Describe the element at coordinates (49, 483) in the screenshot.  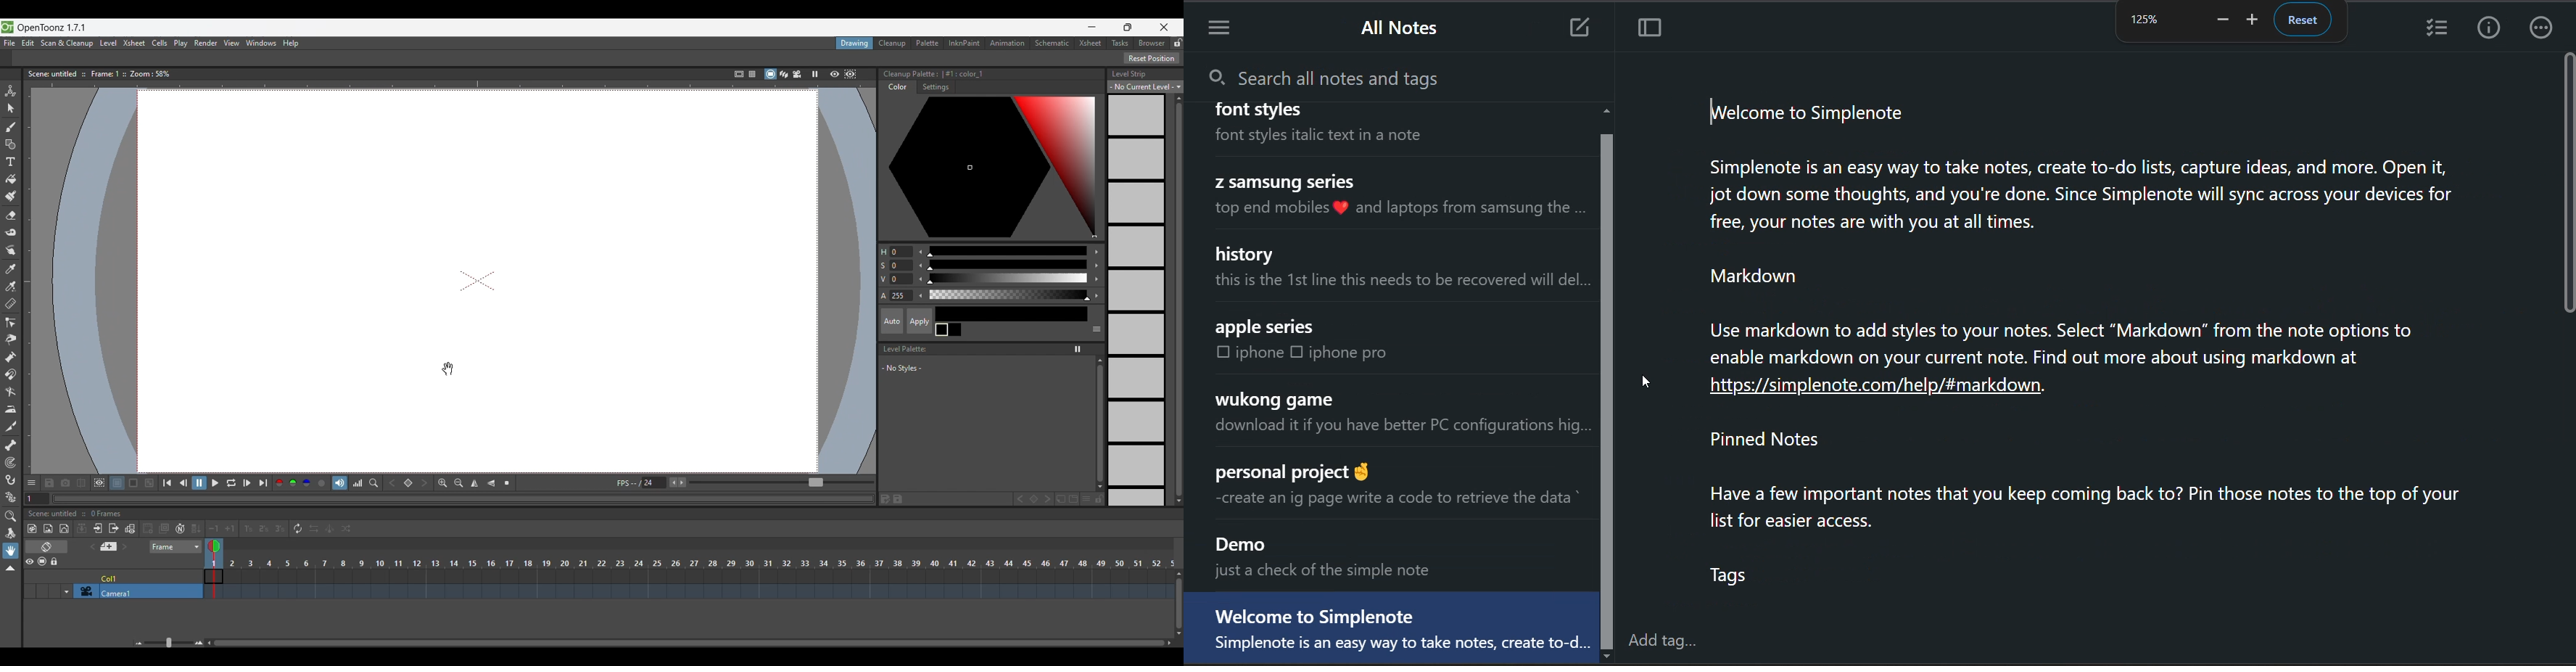
I see `Save images` at that location.